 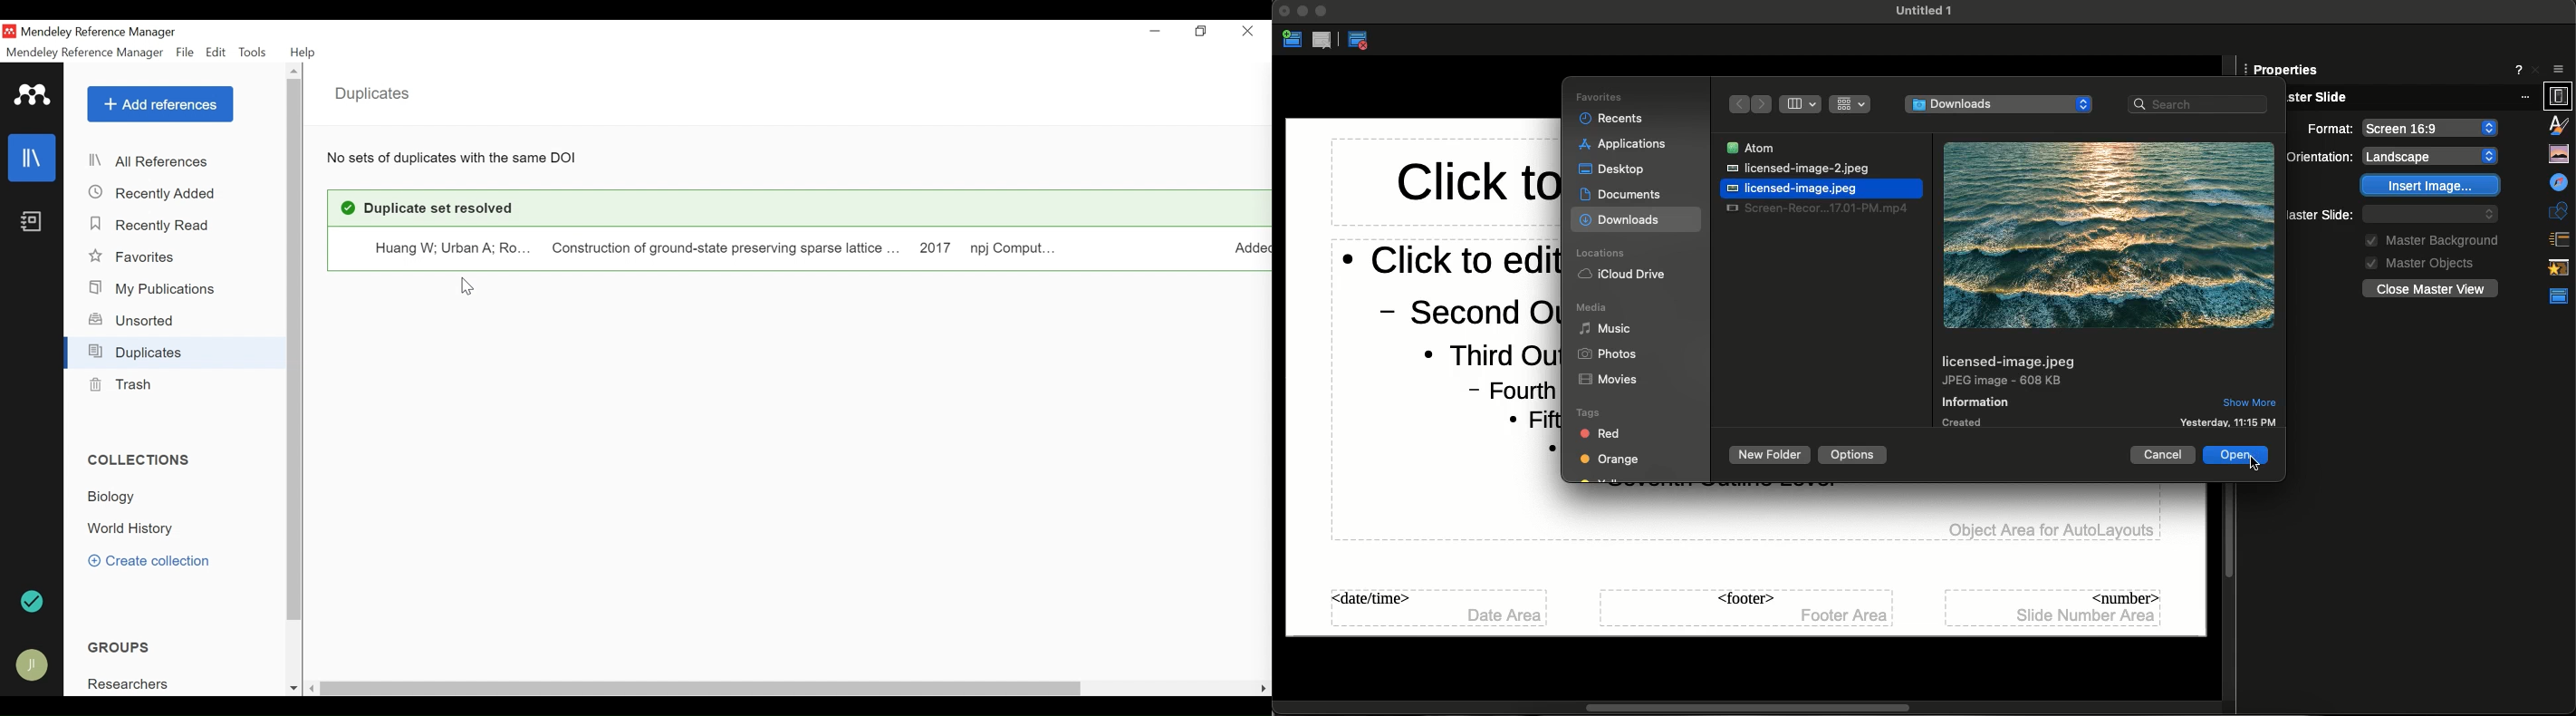 I want to click on Grid view, so click(x=1849, y=104).